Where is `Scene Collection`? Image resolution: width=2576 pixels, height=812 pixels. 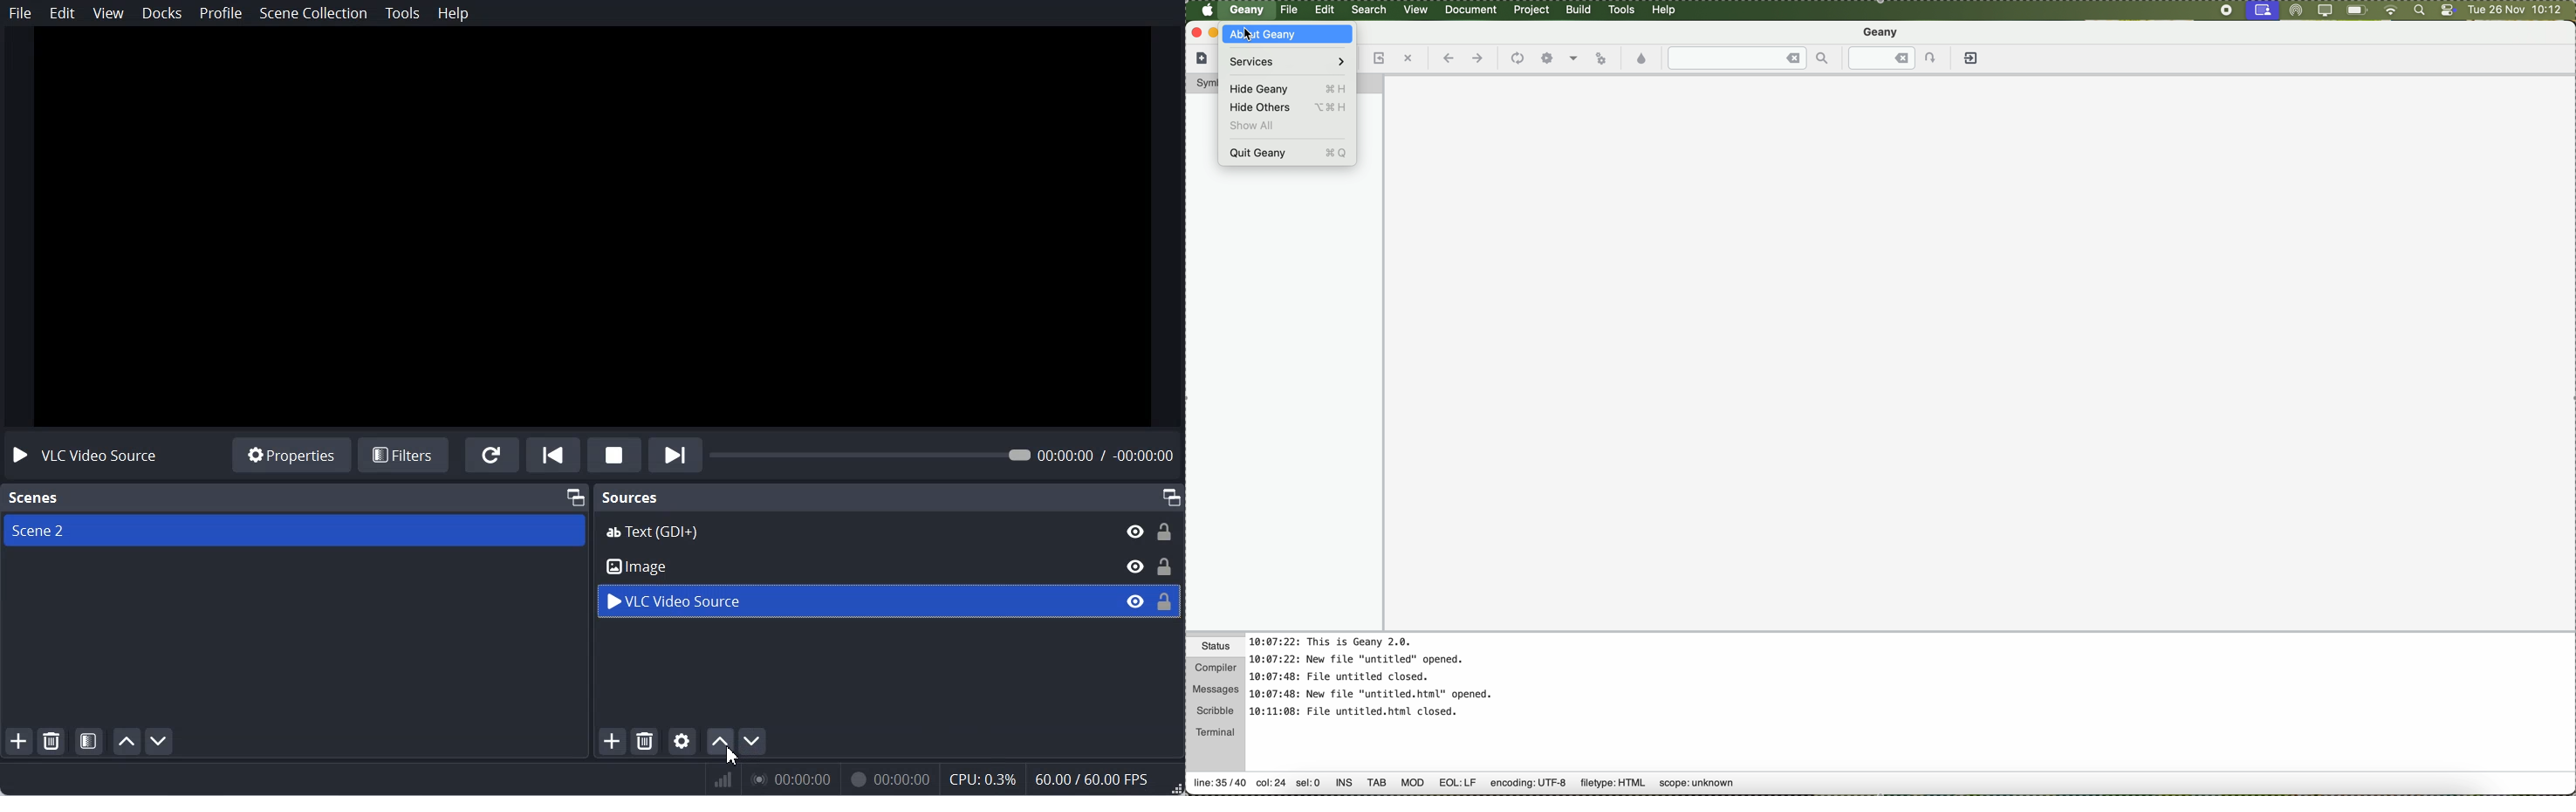
Scene Collection is located at coordinates (314, 12).